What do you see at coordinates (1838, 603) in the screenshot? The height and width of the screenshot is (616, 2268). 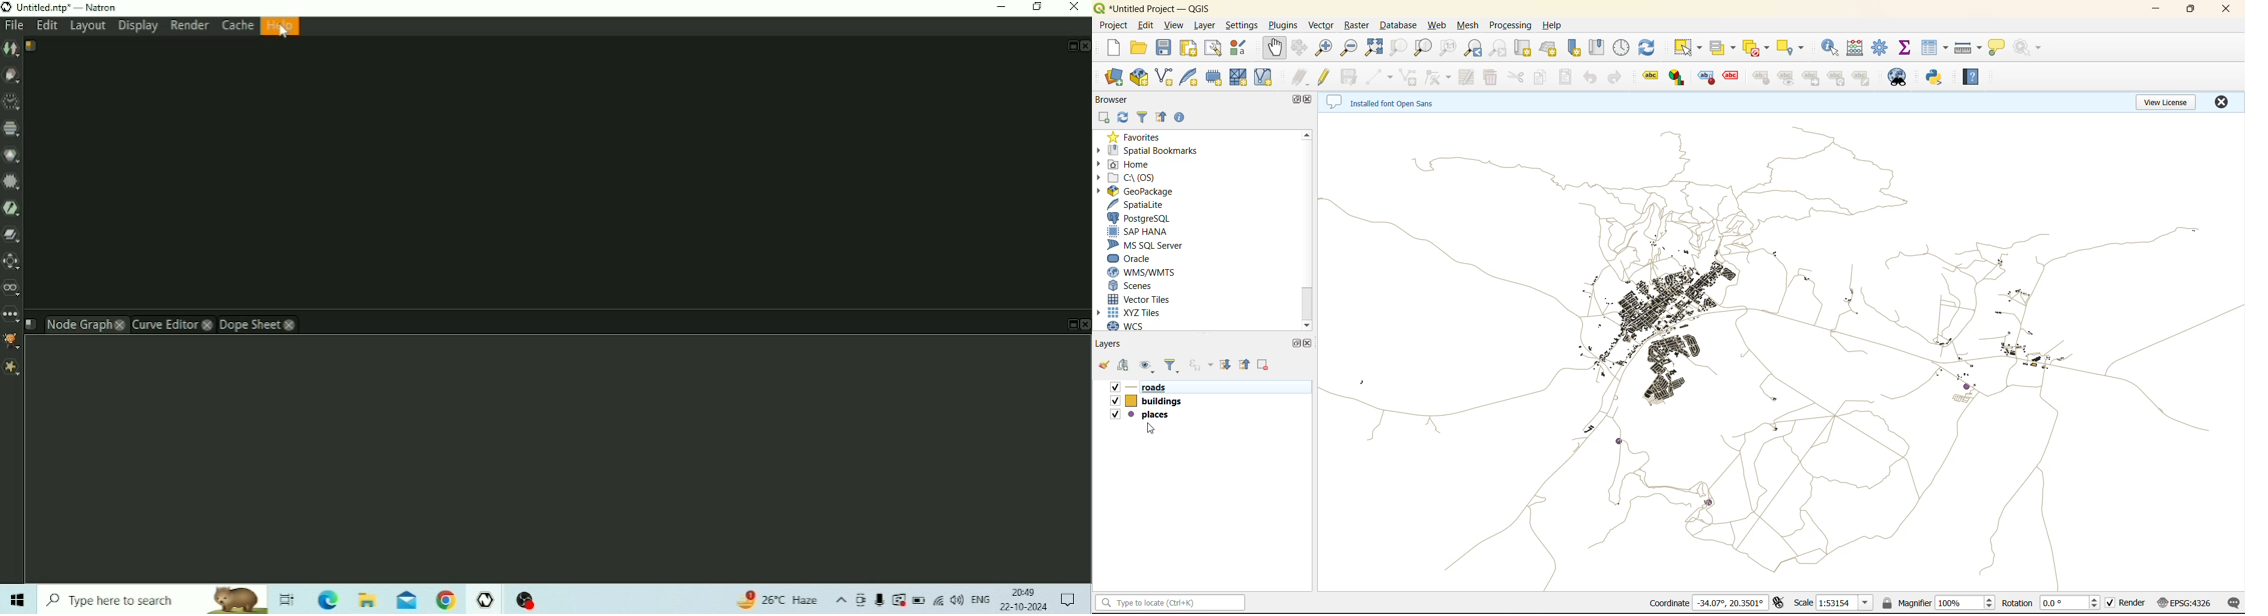 I see `scale` at bounding box center [1838, 603].